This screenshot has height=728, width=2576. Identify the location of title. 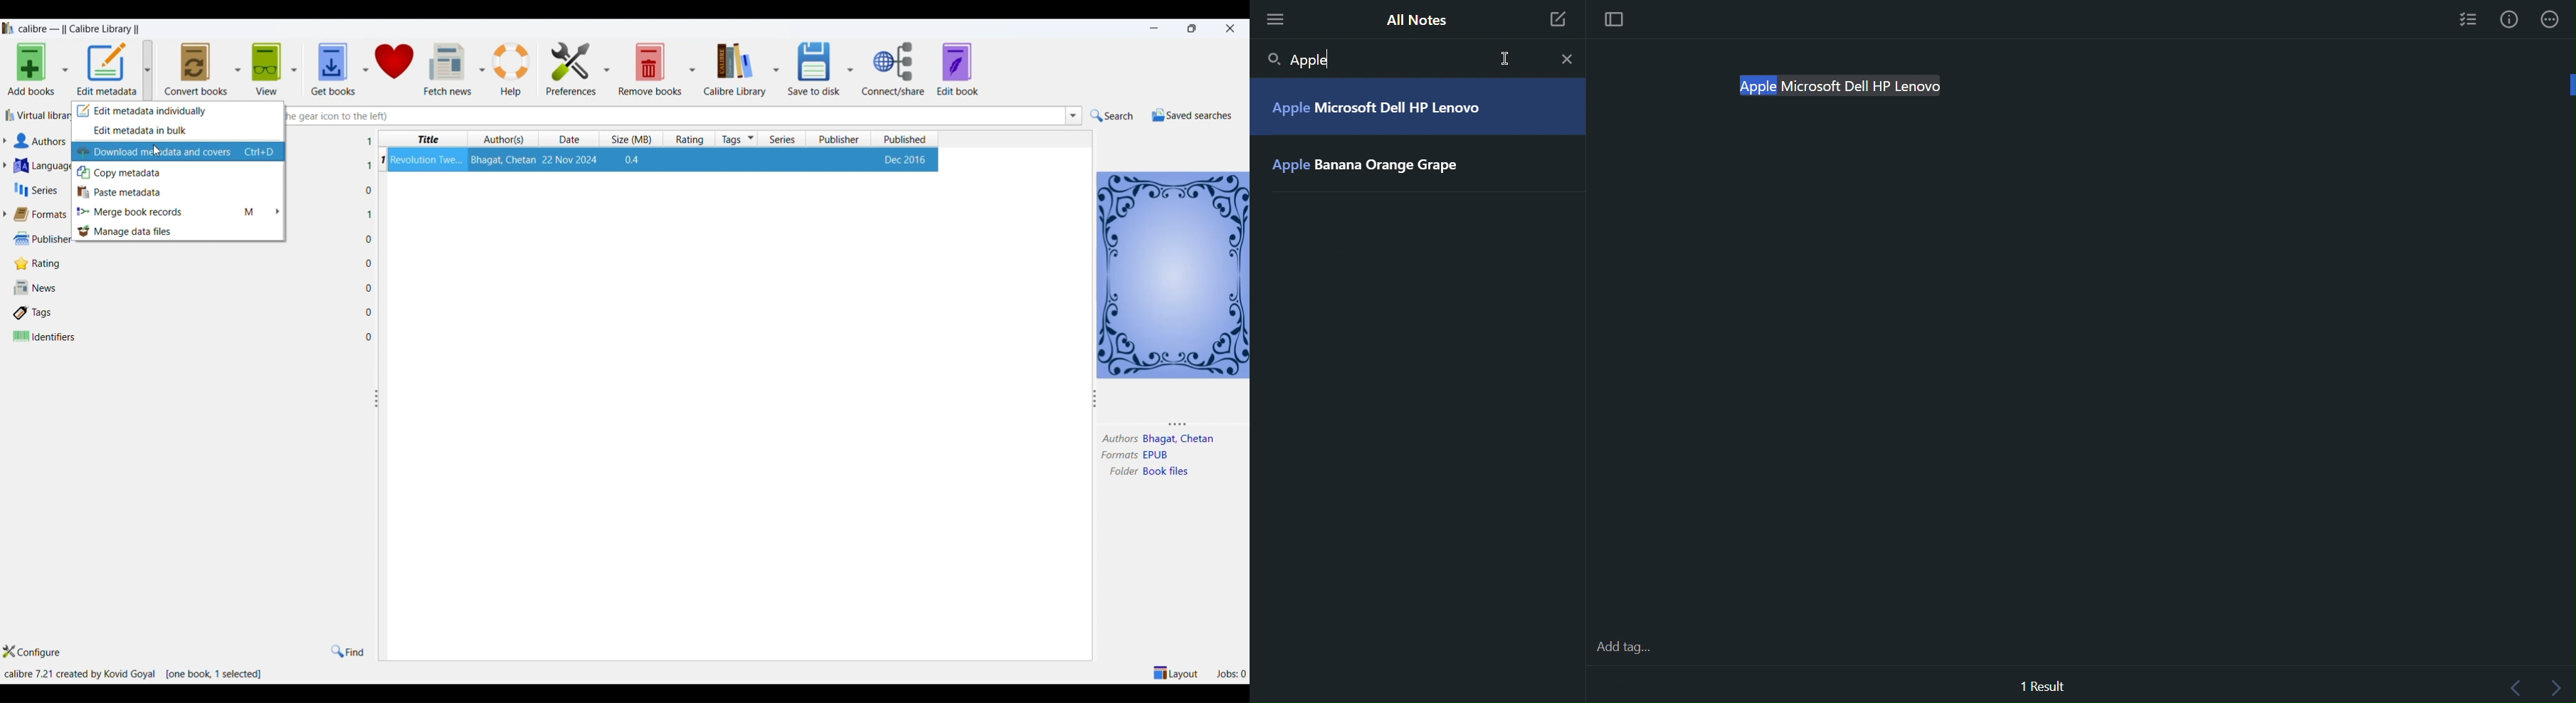
(425, 139).